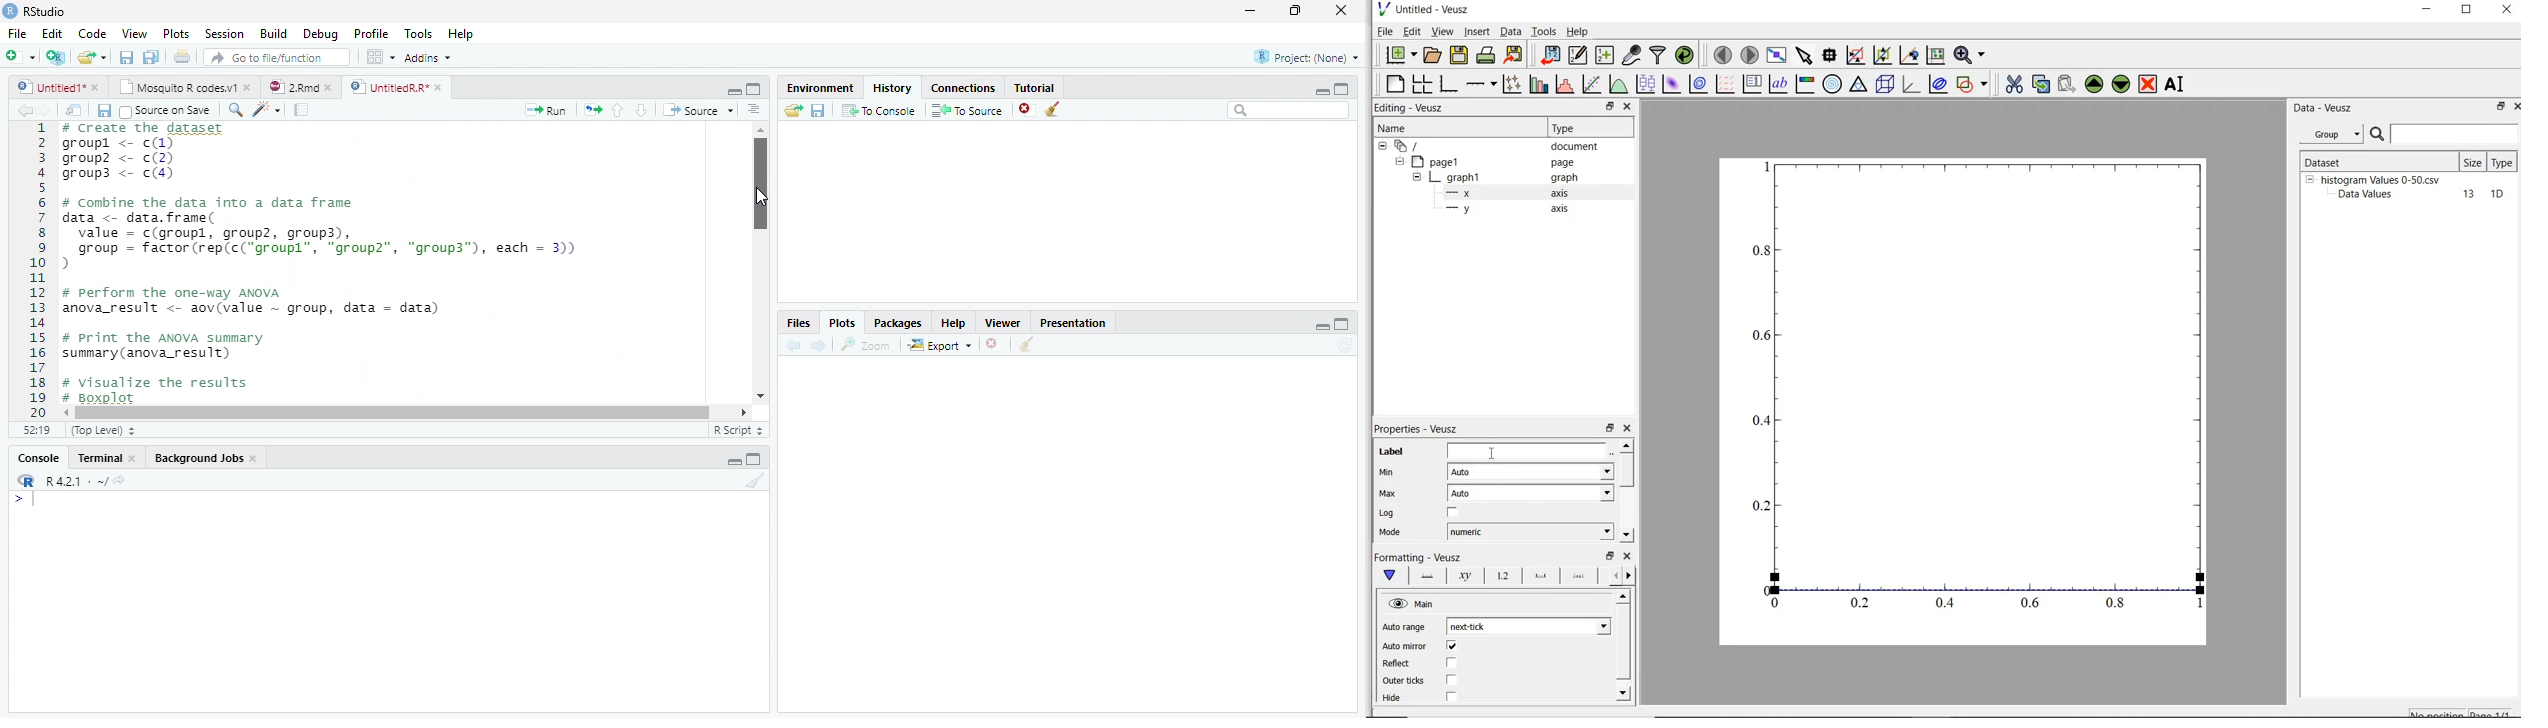  I want to click on Minimize, so click(1319, 91).